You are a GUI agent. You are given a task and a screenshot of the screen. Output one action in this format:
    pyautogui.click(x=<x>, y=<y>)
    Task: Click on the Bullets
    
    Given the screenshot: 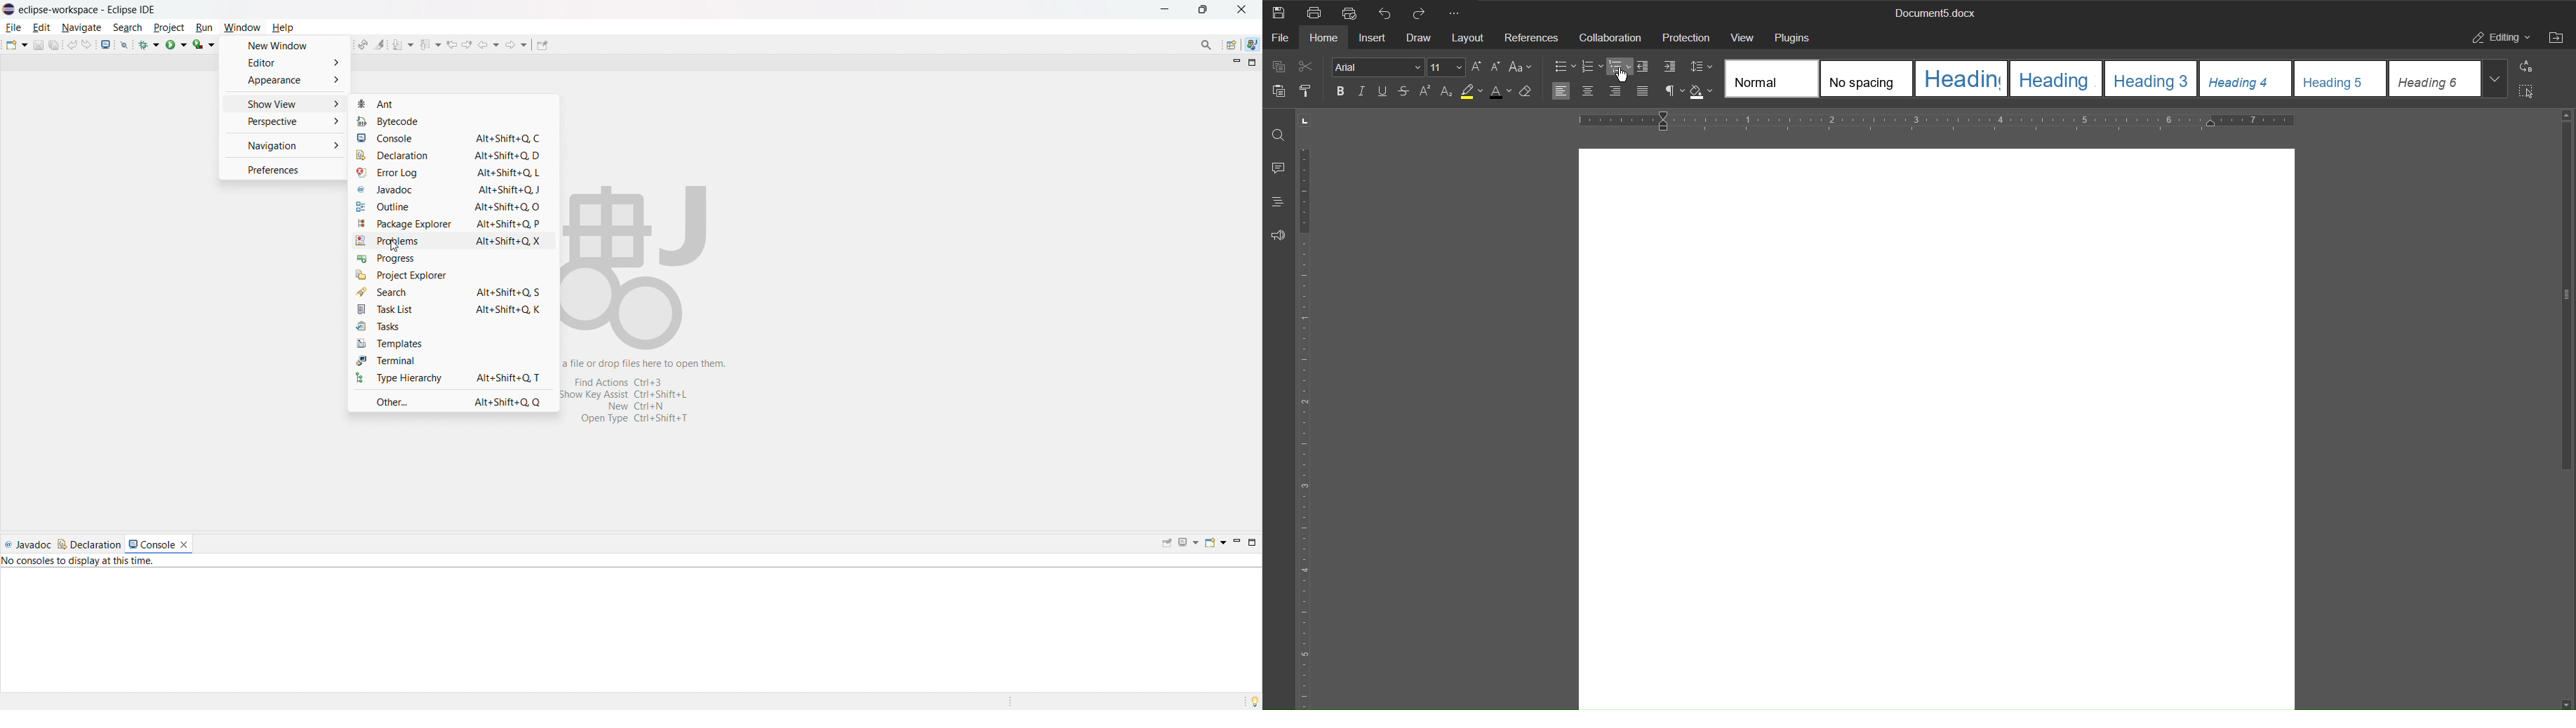 What is the action you would take?
    pyautogui.click(x=1566, y=67)
    